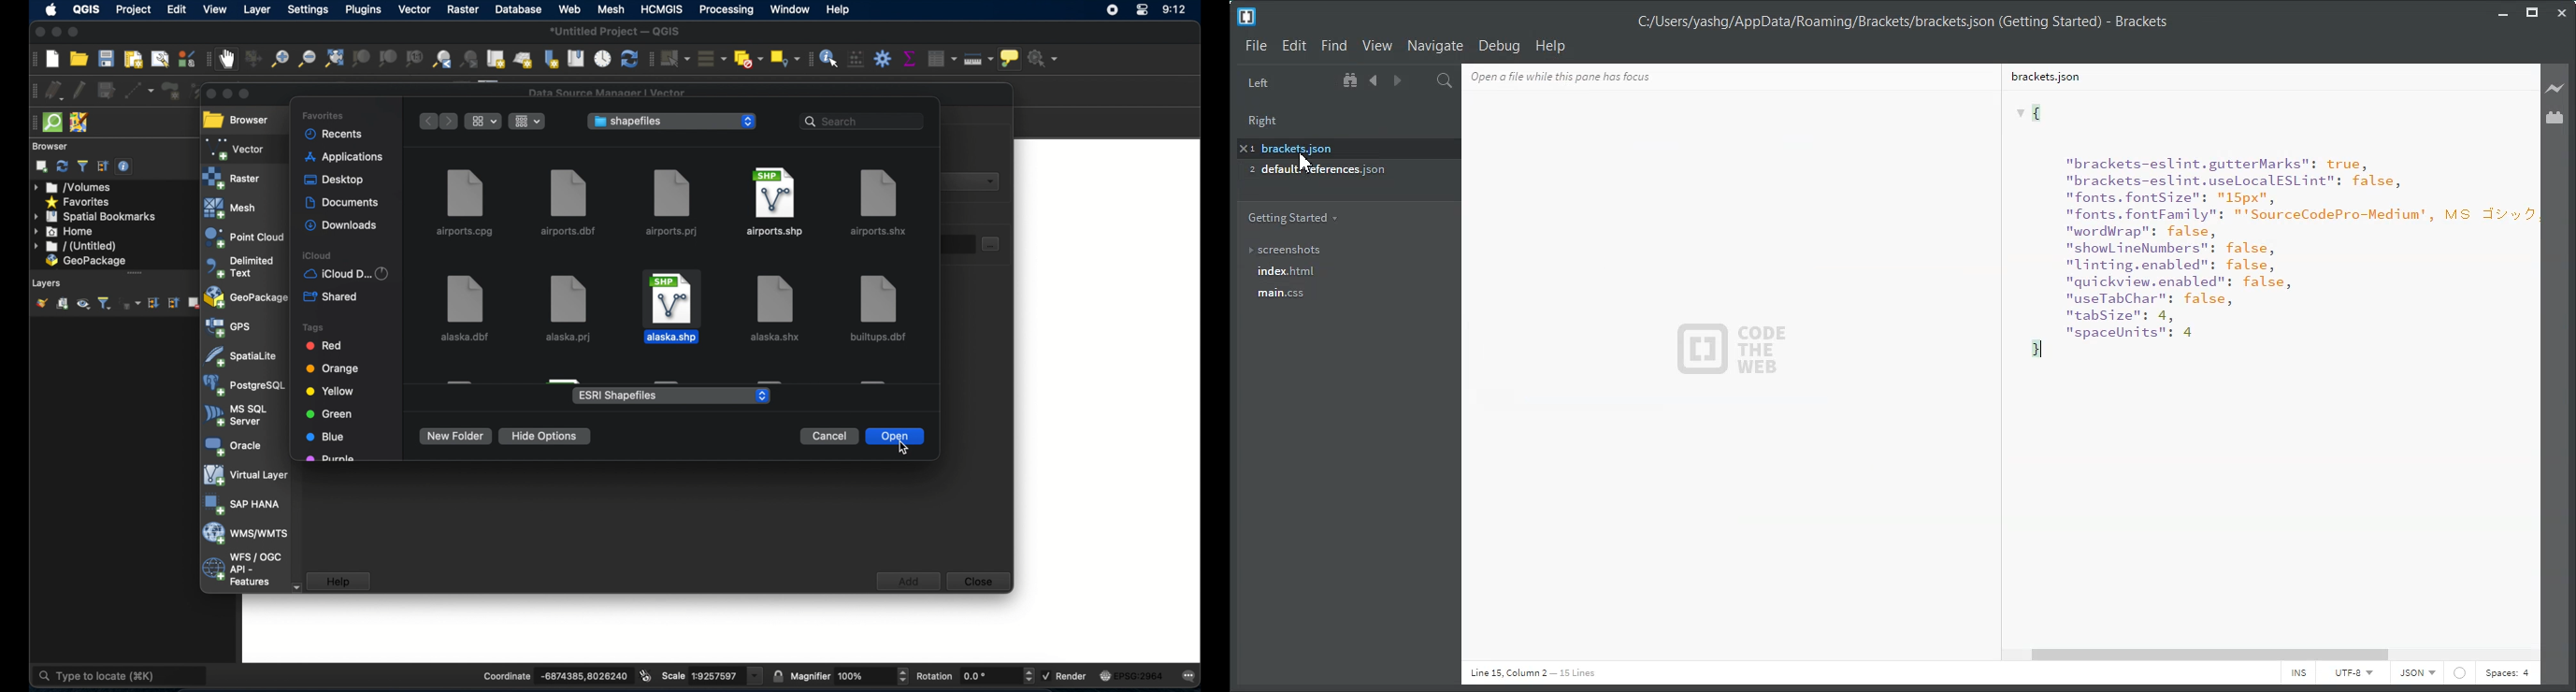 Image resolution: width=2576 pixels, height=700 pixels. I want to click on collapse all, so click(103, 167).